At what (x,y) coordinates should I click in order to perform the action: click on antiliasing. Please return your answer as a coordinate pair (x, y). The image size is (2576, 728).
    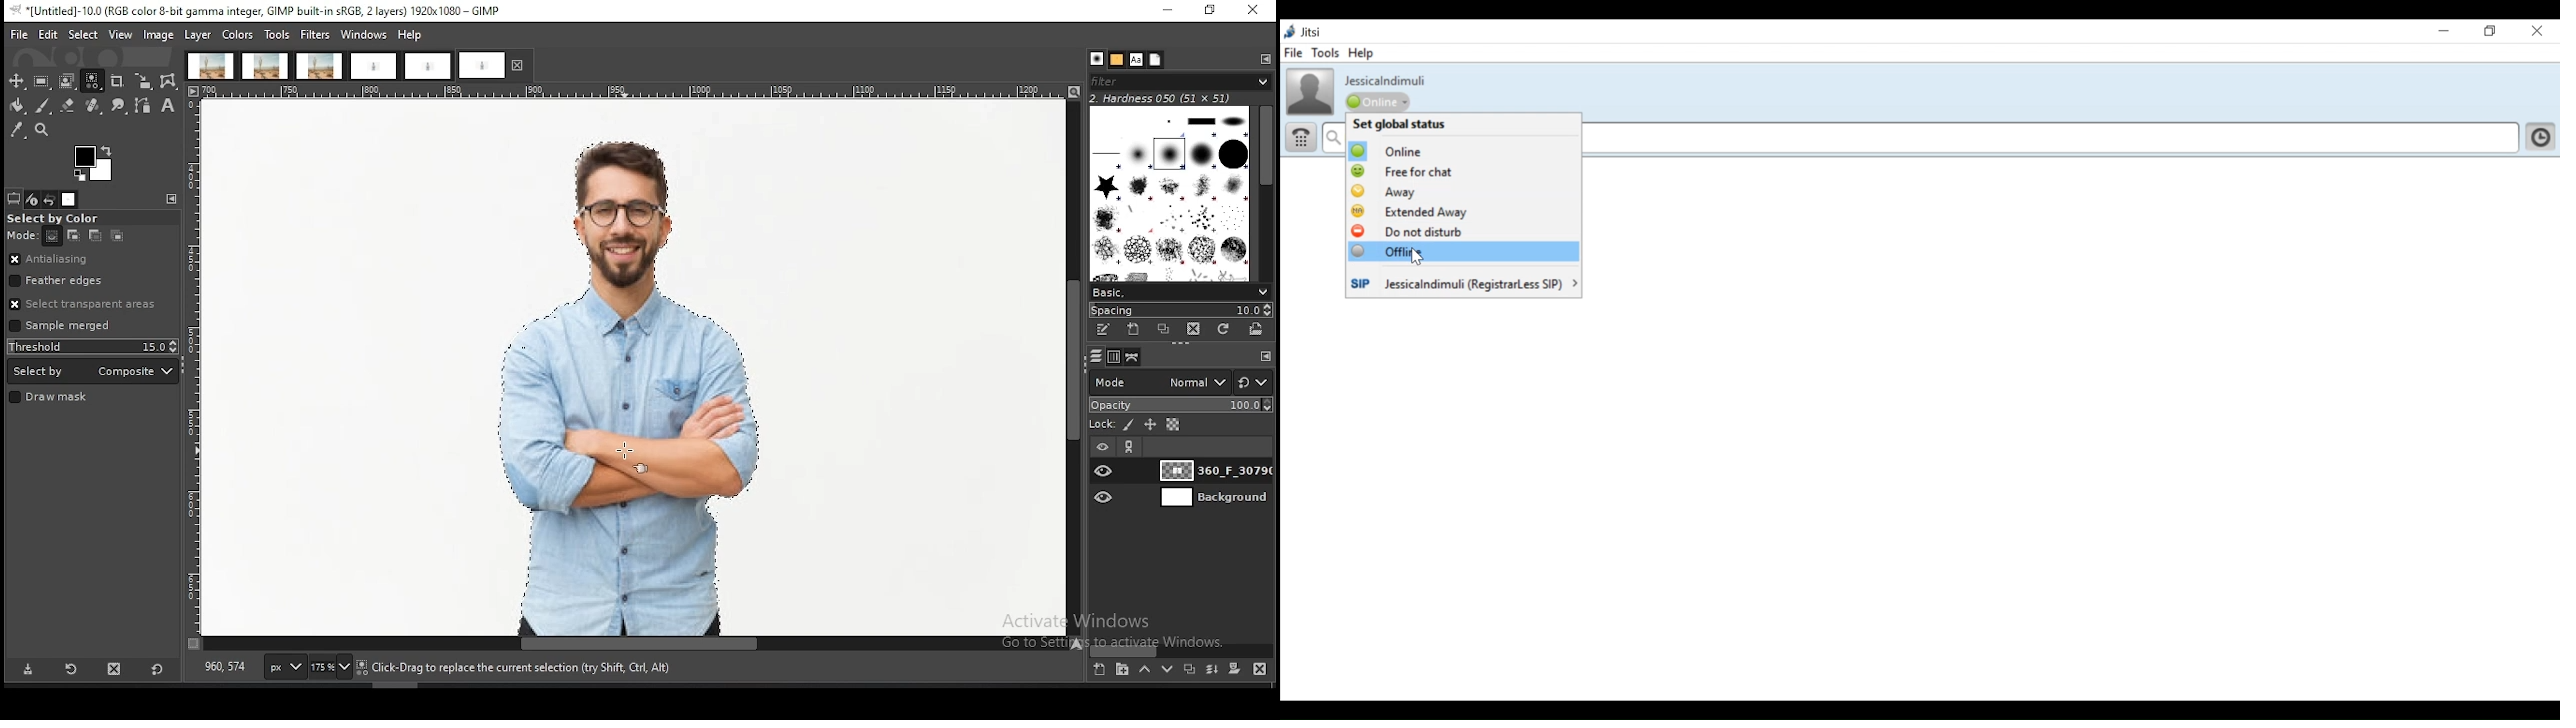
    Looking at the image, I should click on (92, 260).